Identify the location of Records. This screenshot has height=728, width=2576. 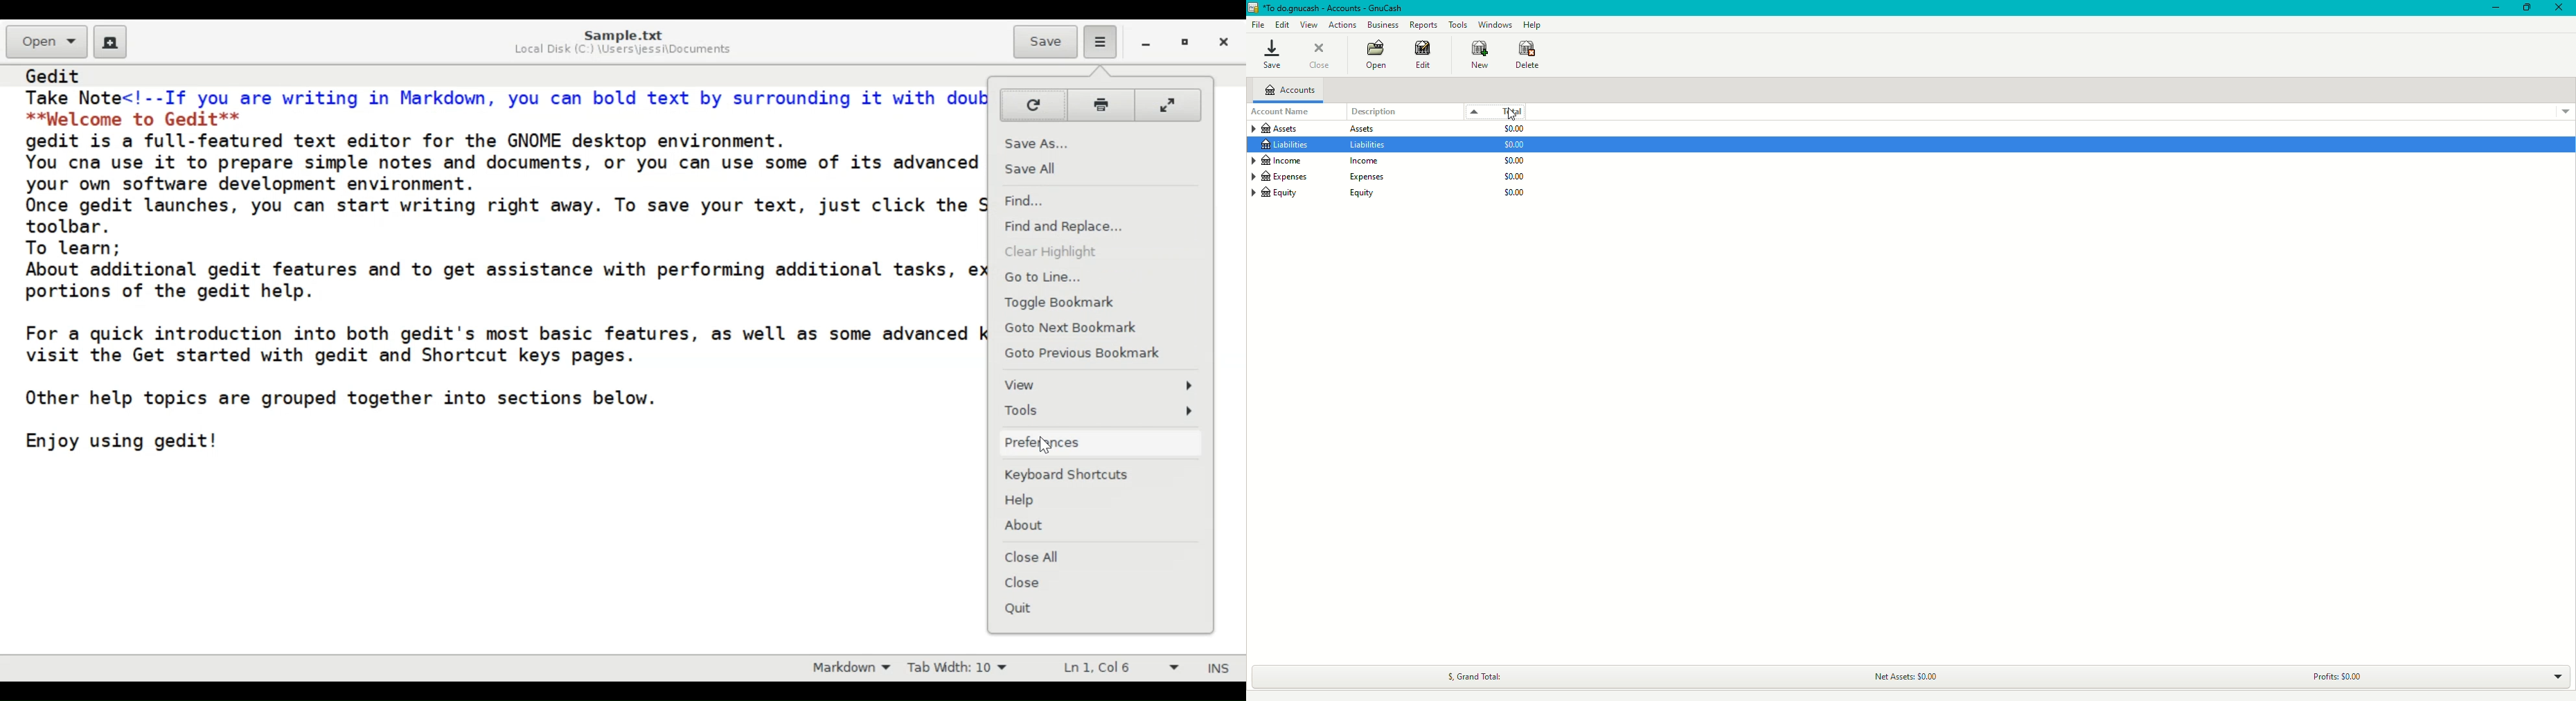
(1423, 25).